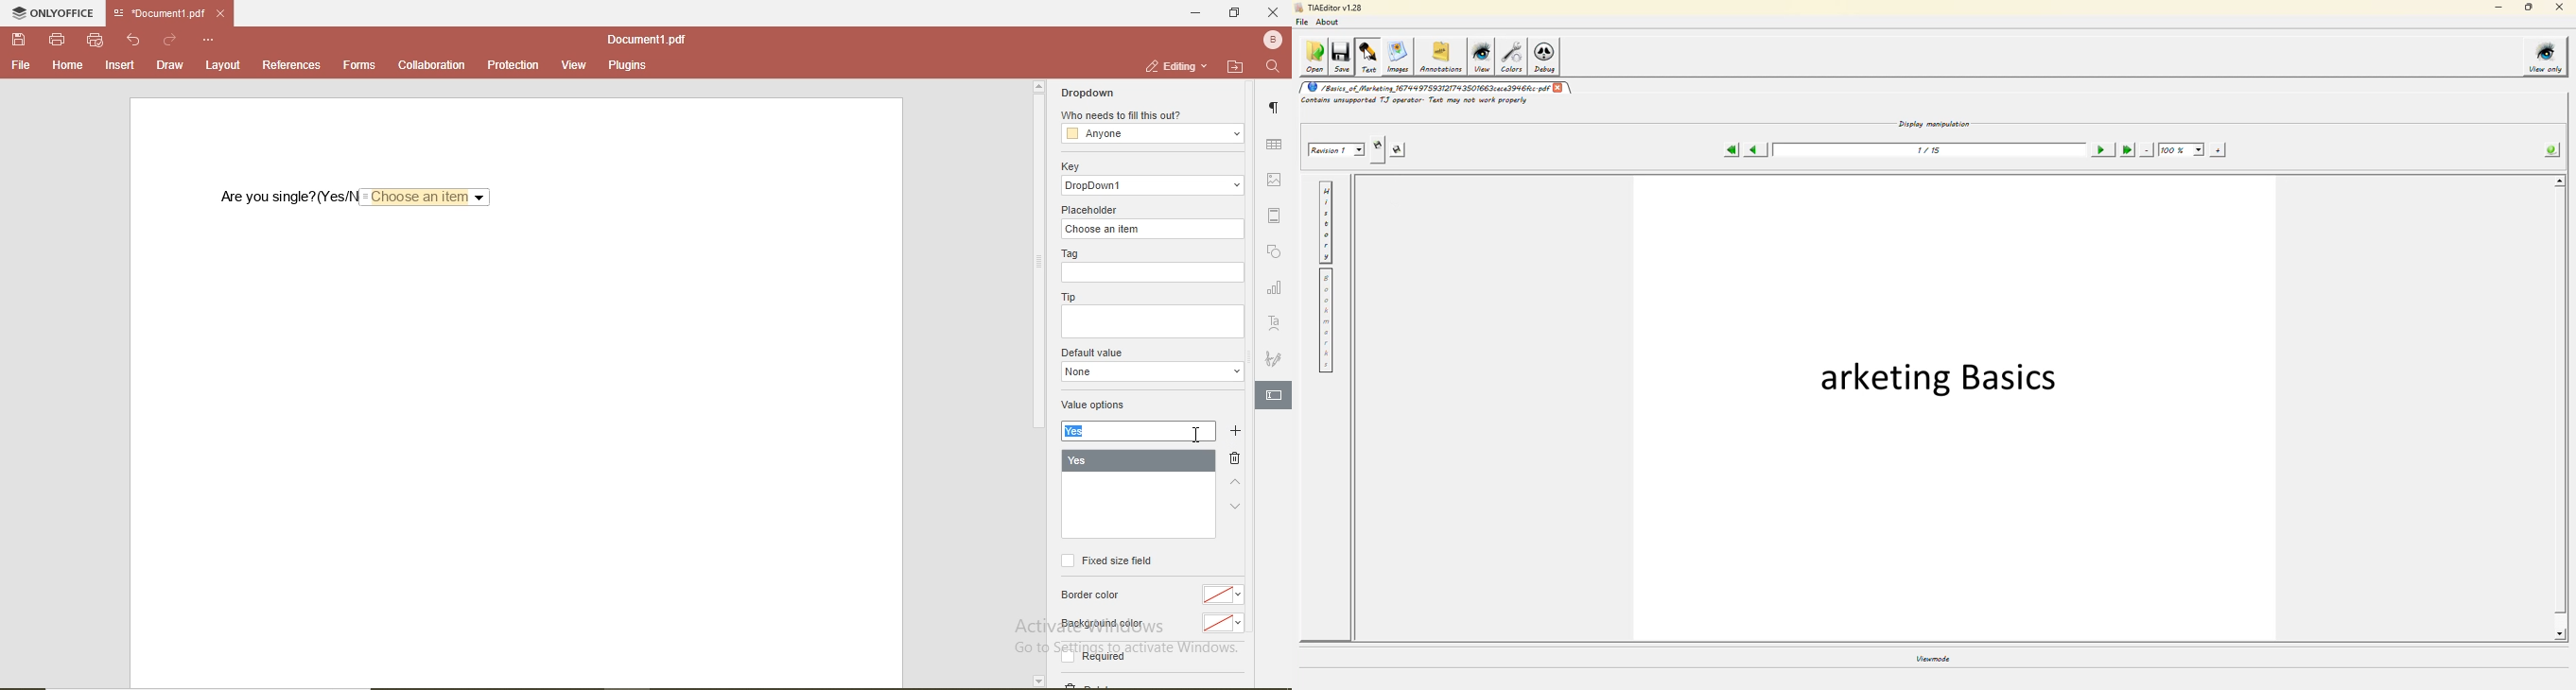 Image resolution: width=2576 pixels, height=700 pixels. What do you see at coordinates (1151, 133) in the screenshot?
I see `anyone` at bounding box center [1151, 133].